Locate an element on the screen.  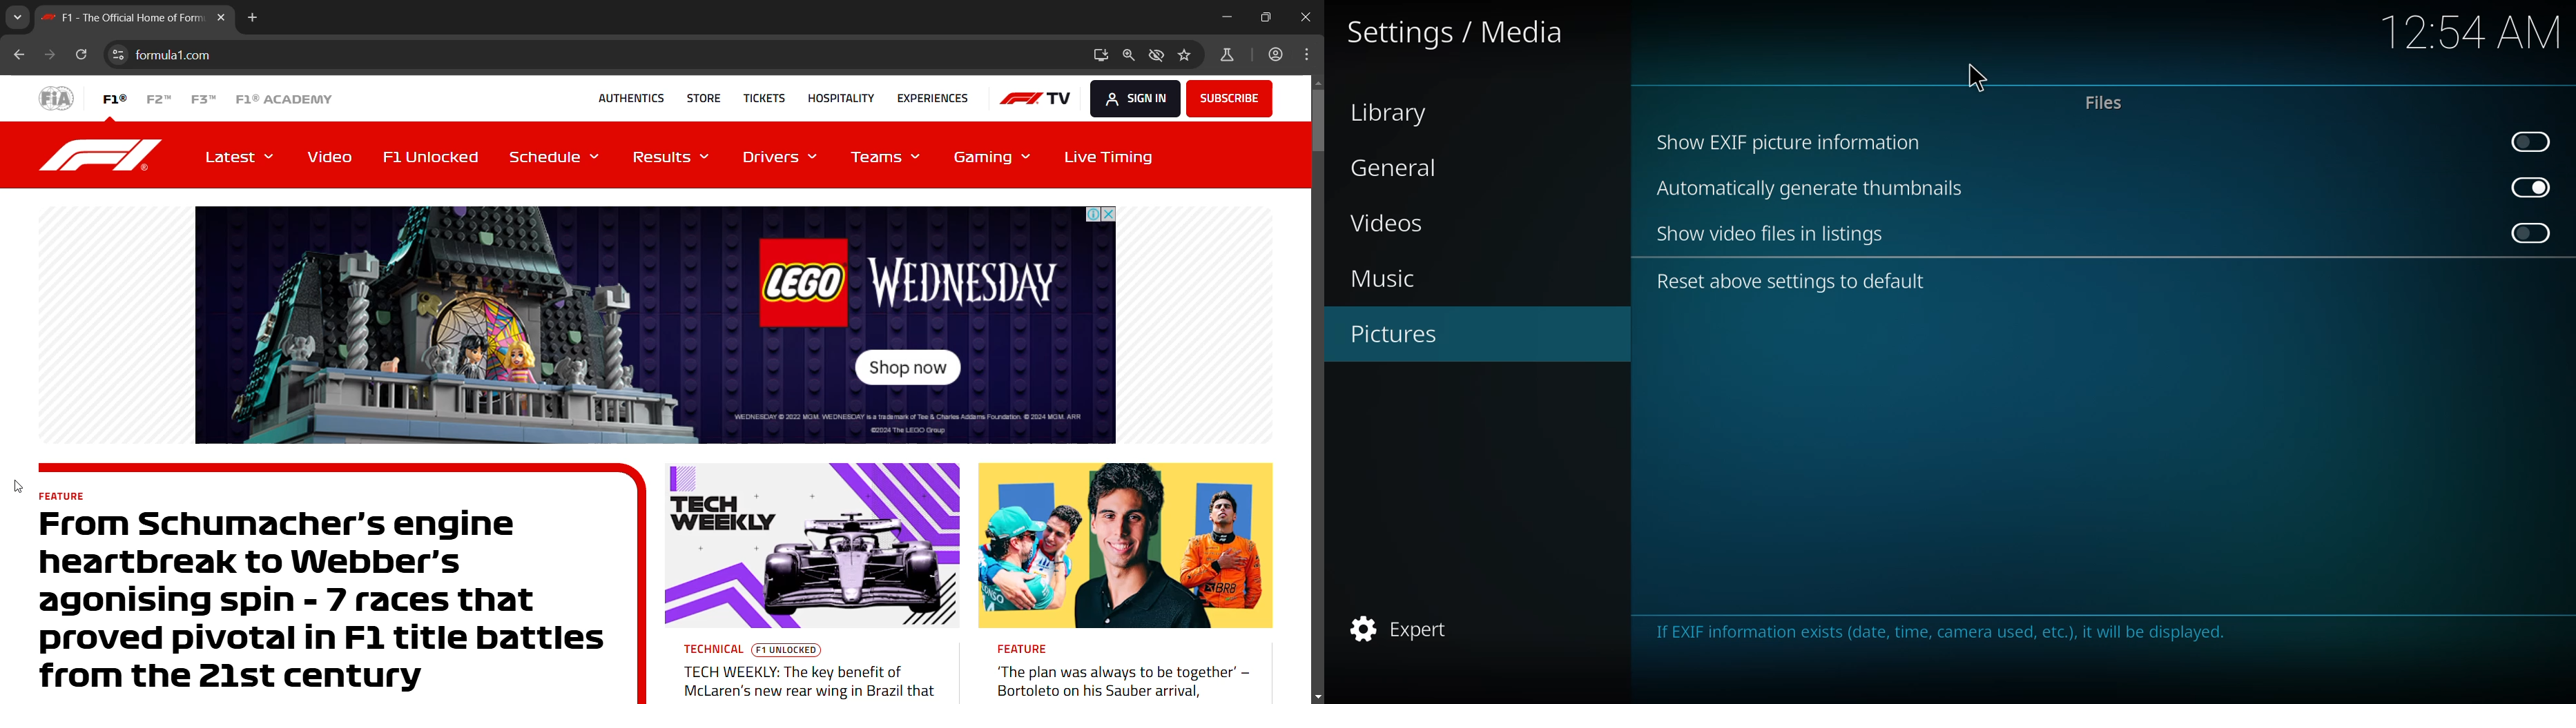
chrome labs is located at coordinates (1227, 58).